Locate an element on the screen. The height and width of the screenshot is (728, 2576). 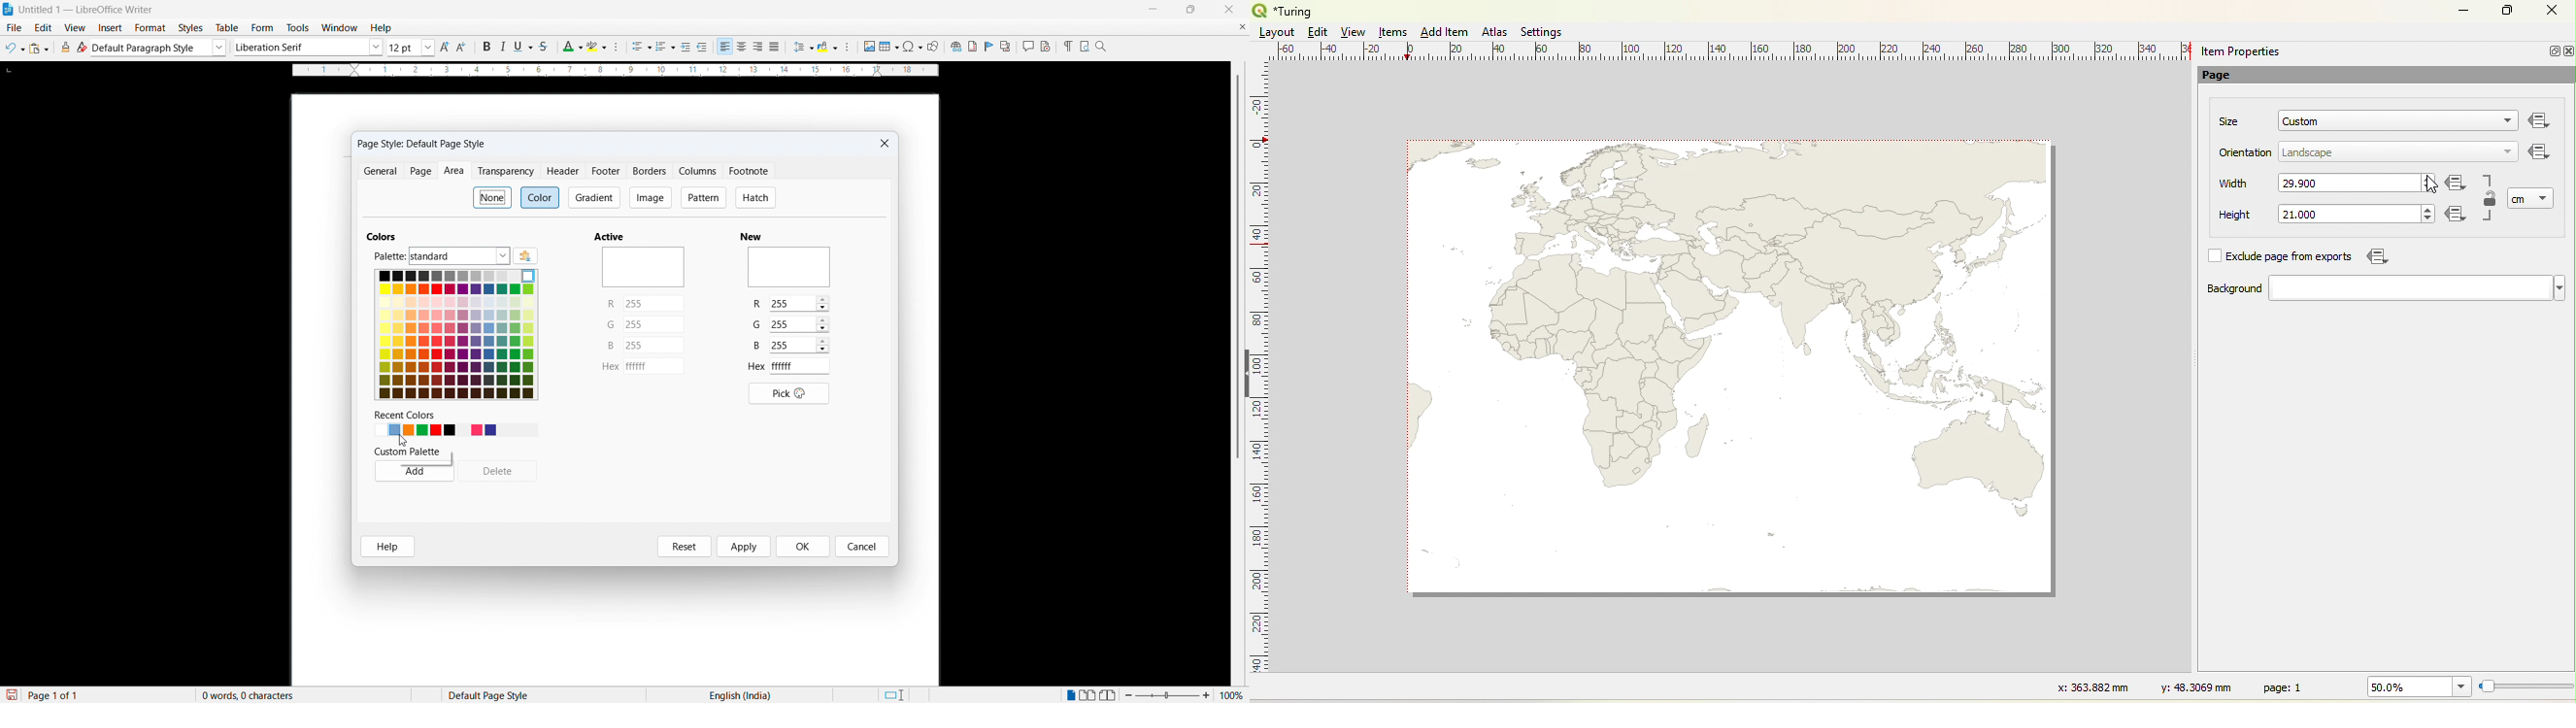
Styles  is located at coordinates (192, 28).